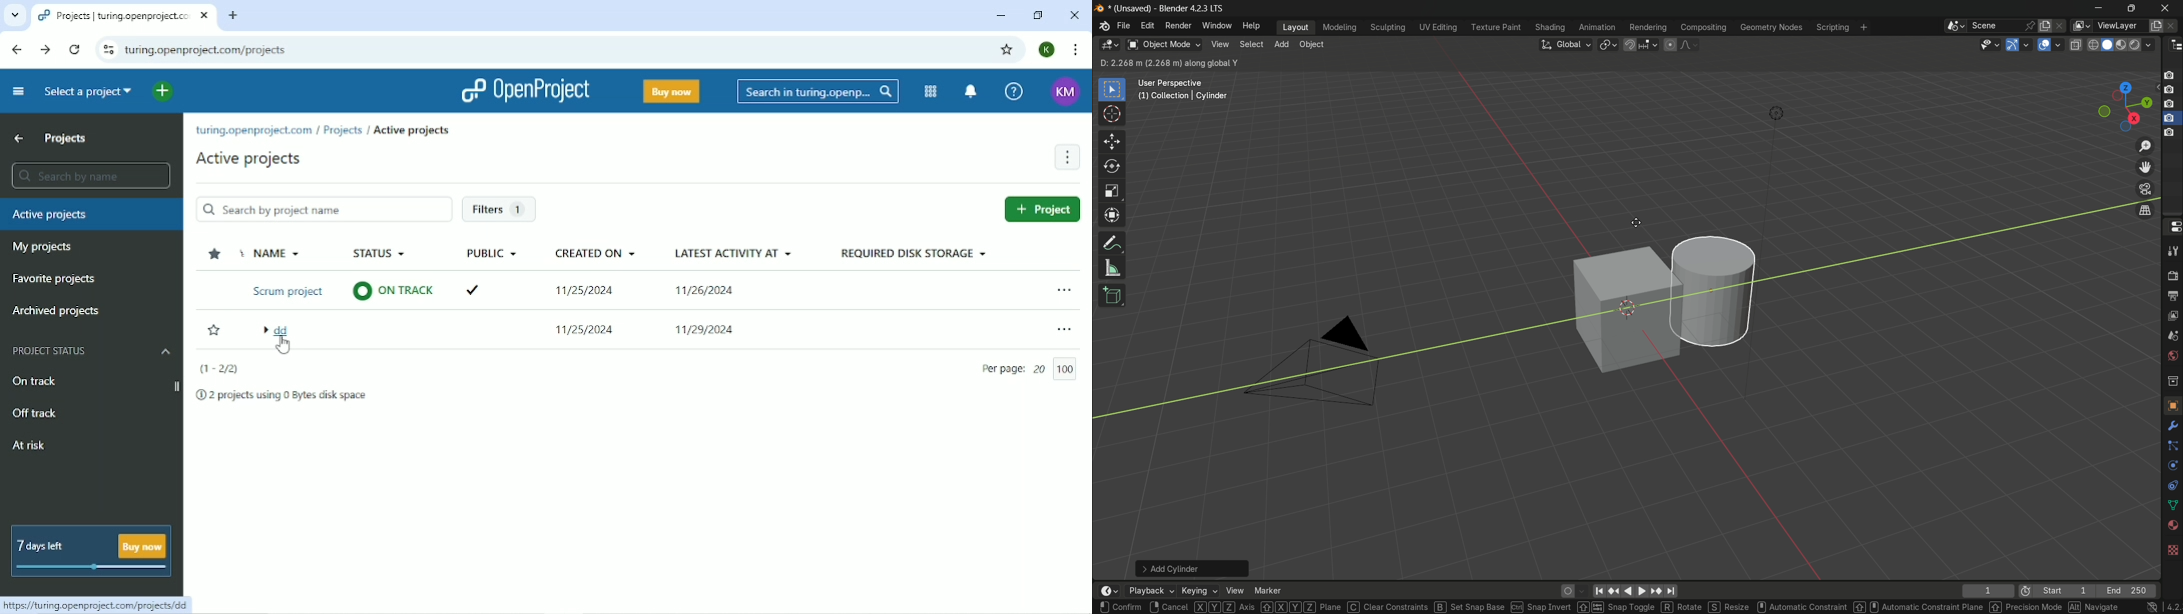 The image size is (2184, 616). I want to click on reset, so click(1616, 591).